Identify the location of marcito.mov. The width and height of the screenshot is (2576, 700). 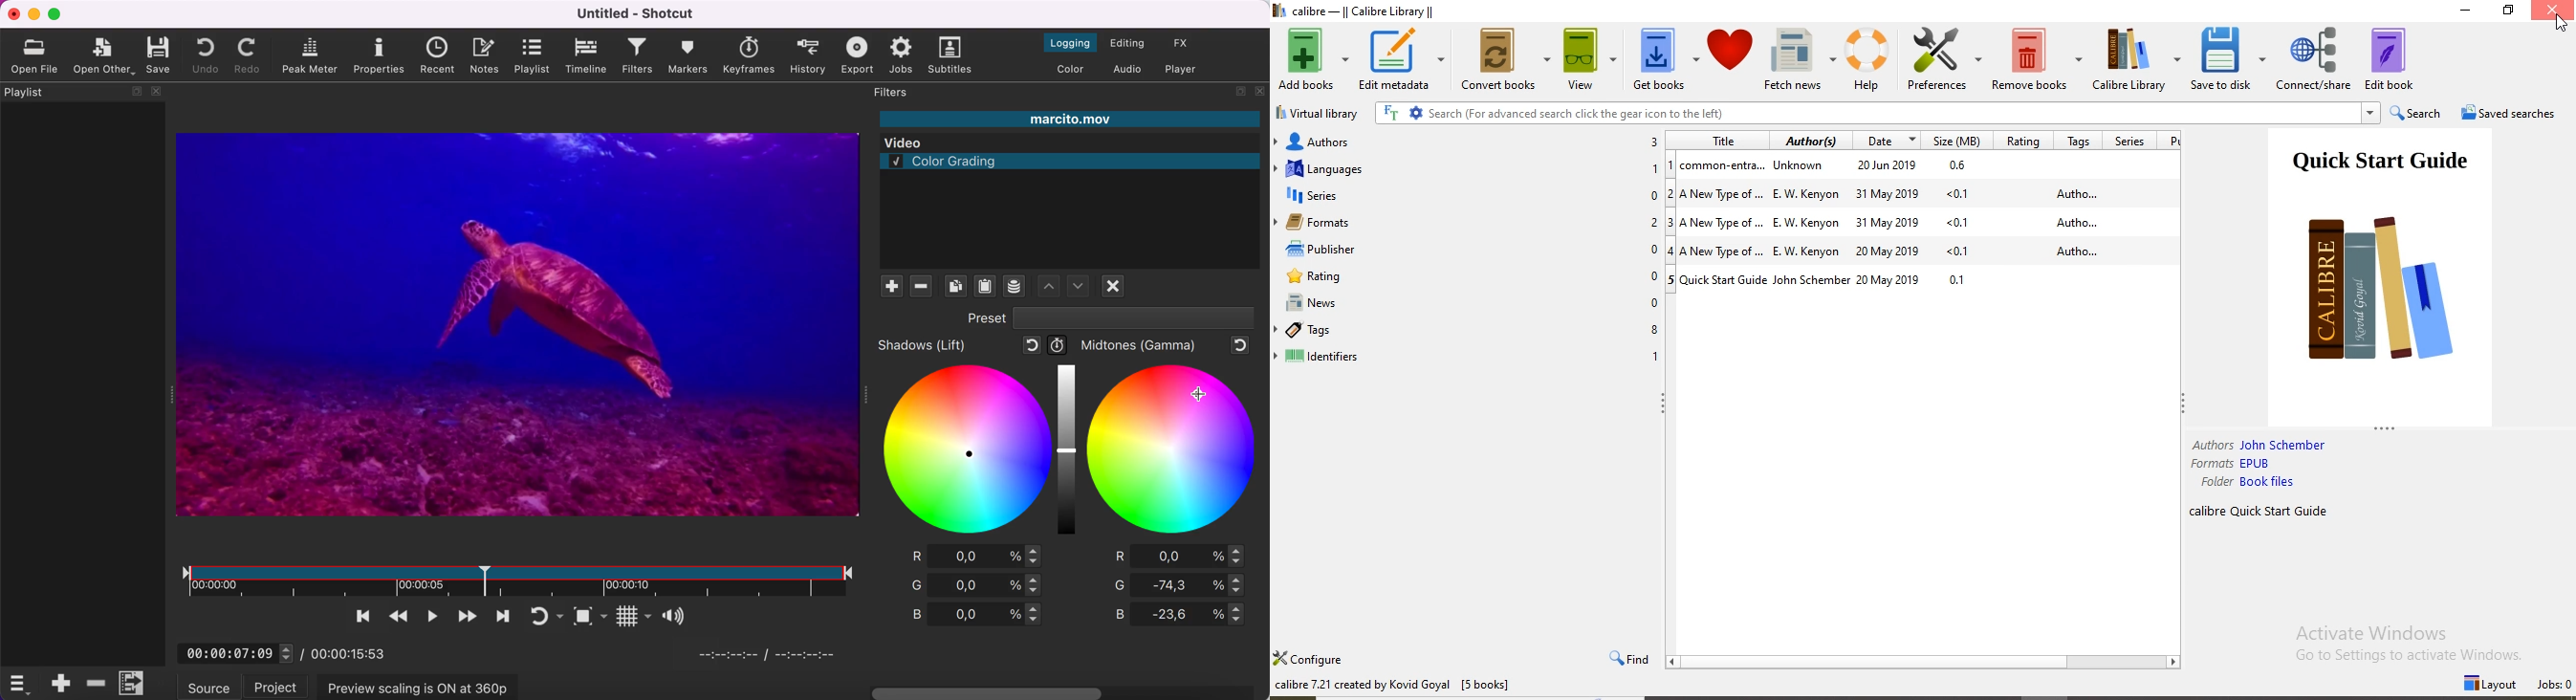
(1068, 120).